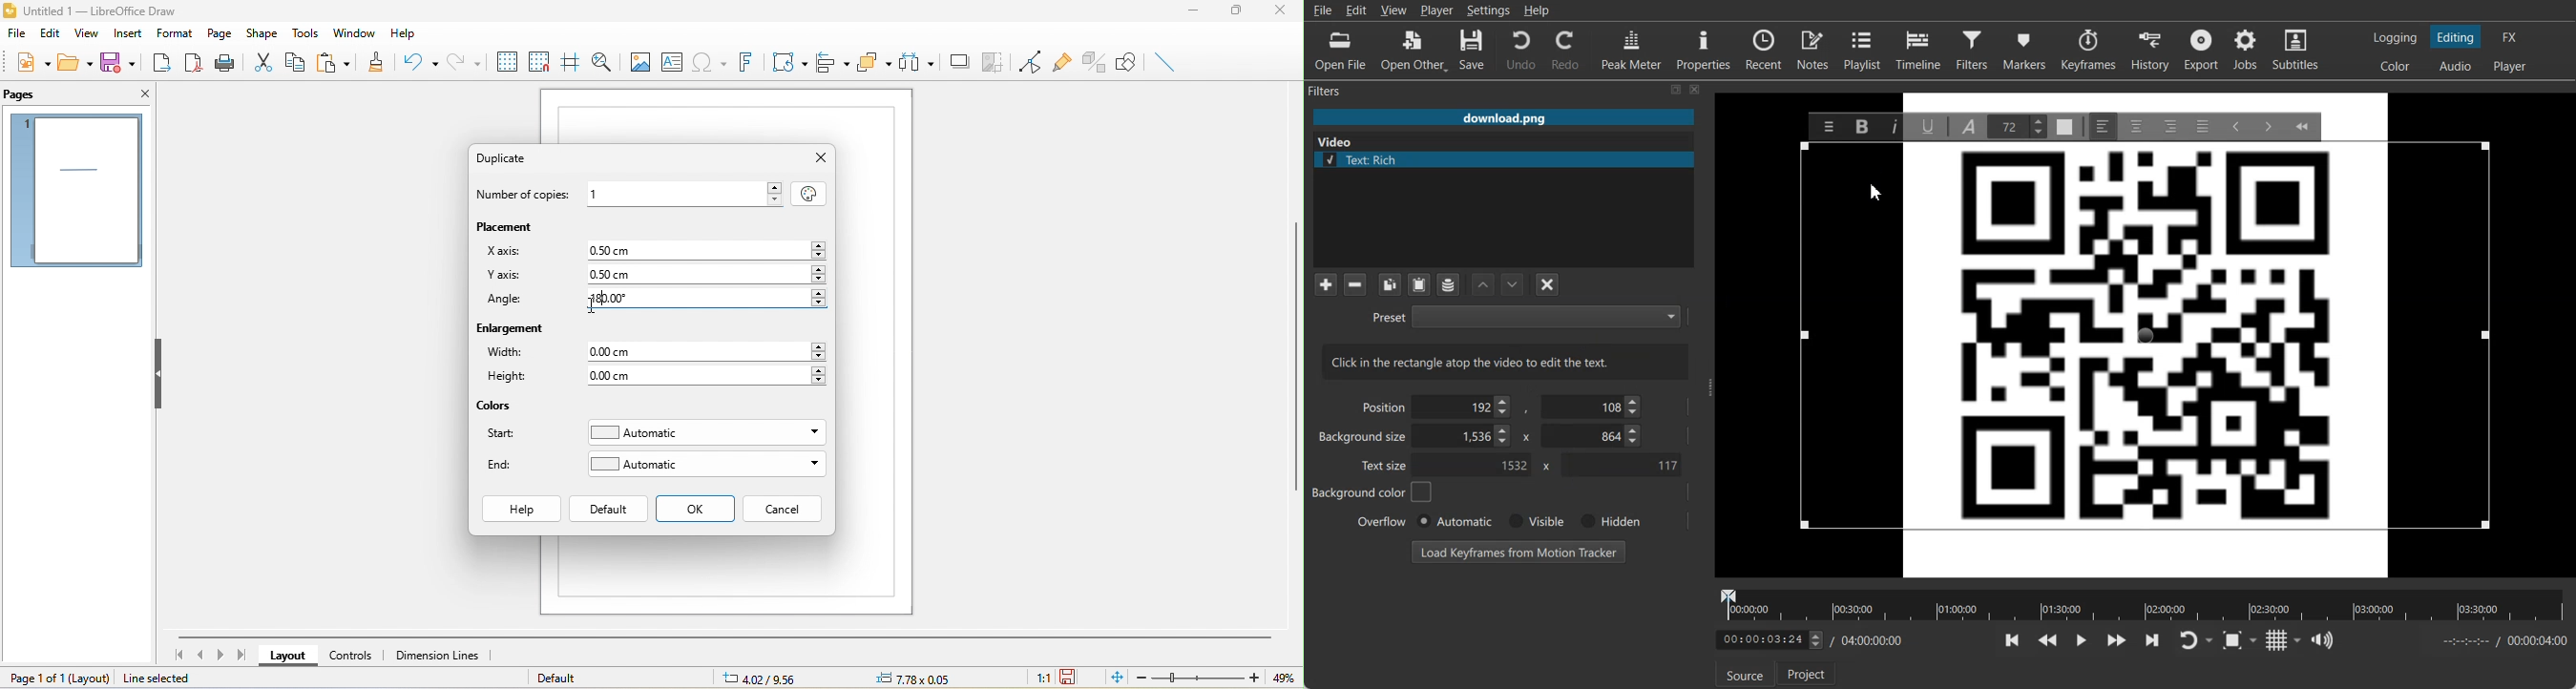 The image size is (2576, 700). I want to click on 0.50 cm, so click(705, 275).